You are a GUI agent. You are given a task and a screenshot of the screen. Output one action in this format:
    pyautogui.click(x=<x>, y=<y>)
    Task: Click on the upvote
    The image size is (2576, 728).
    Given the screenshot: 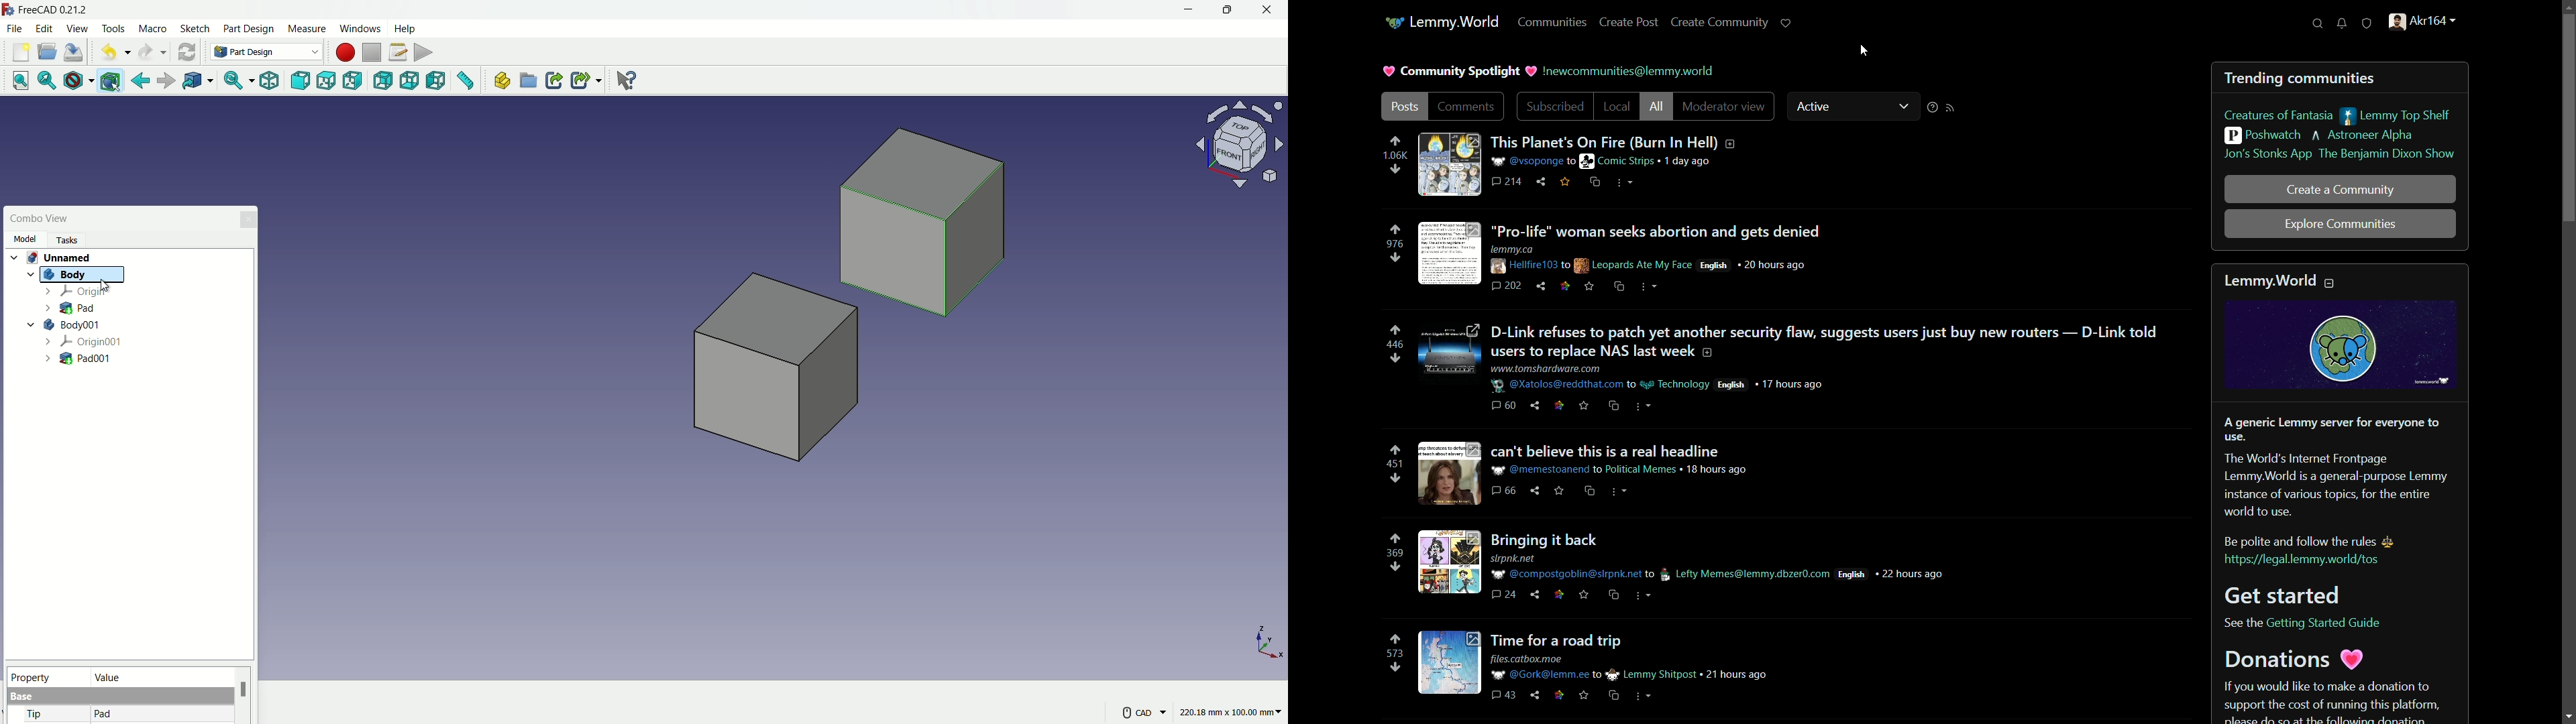 What is the action you would take?
    pyautogui.click(x=1395, y=331)
    